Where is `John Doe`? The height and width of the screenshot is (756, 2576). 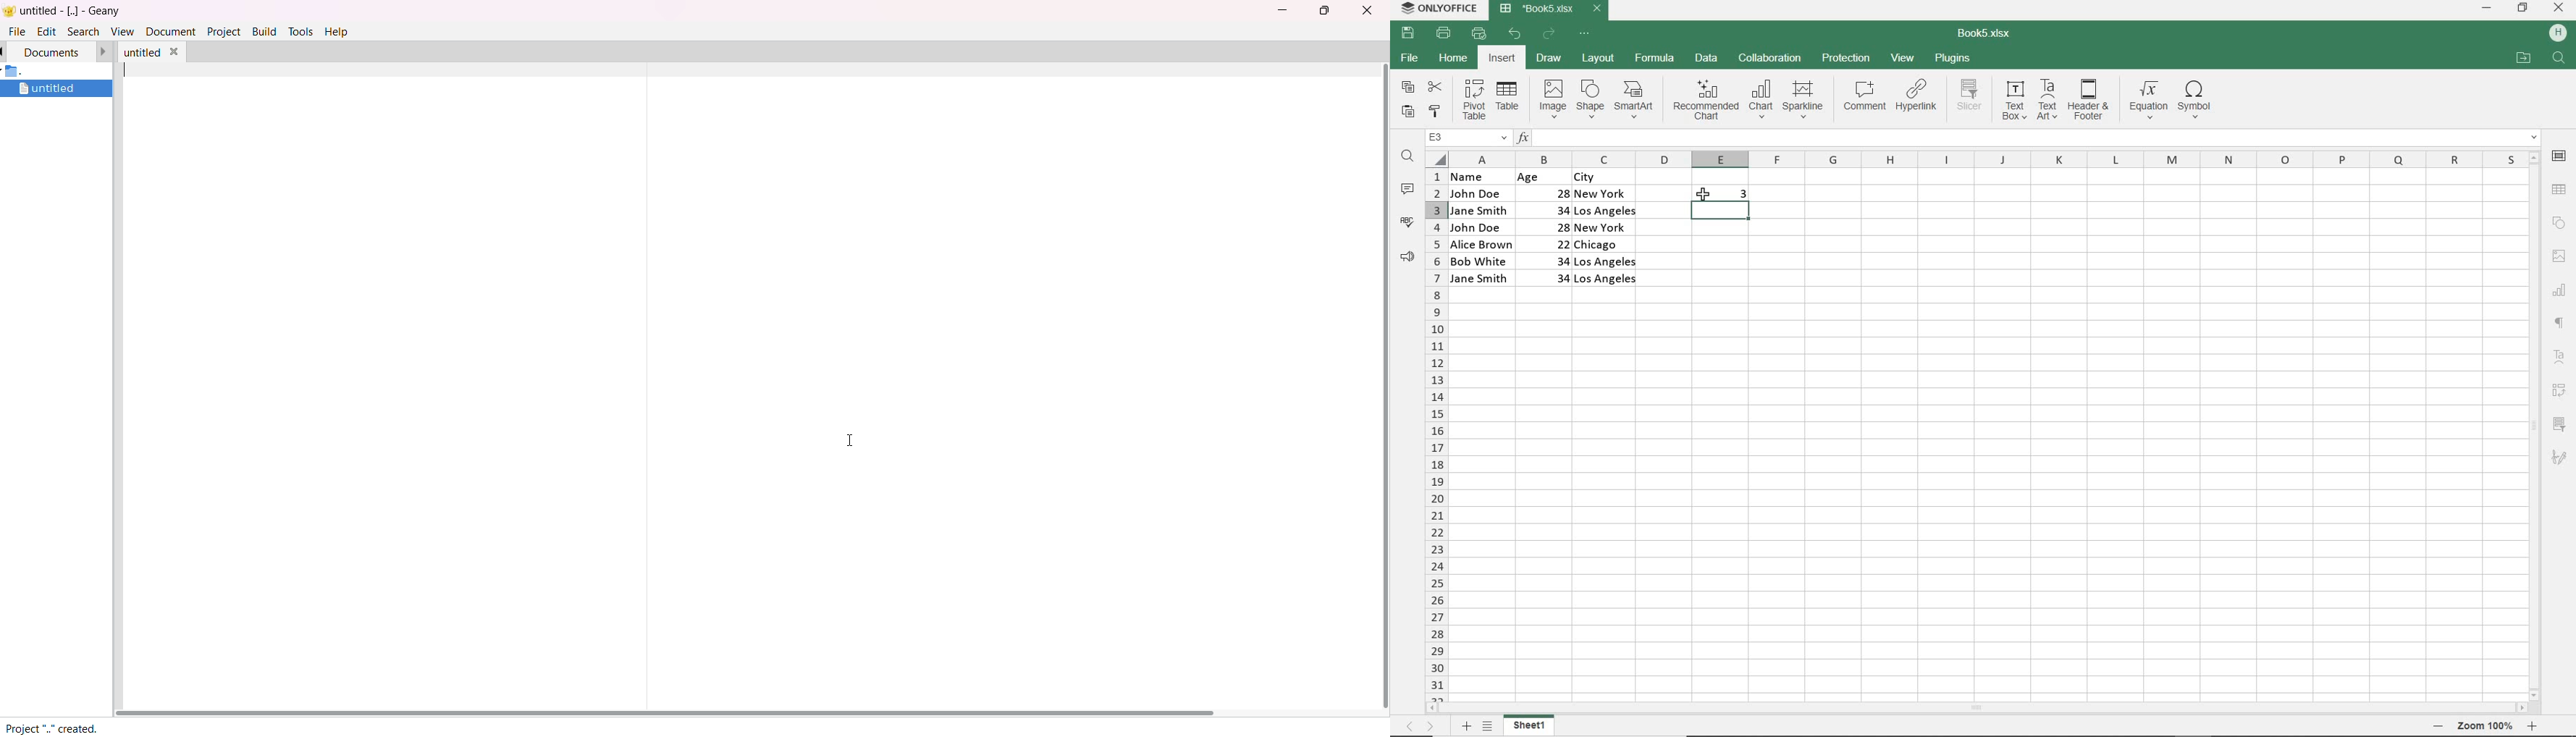
John Doe is located at coordinates (1478, 227).